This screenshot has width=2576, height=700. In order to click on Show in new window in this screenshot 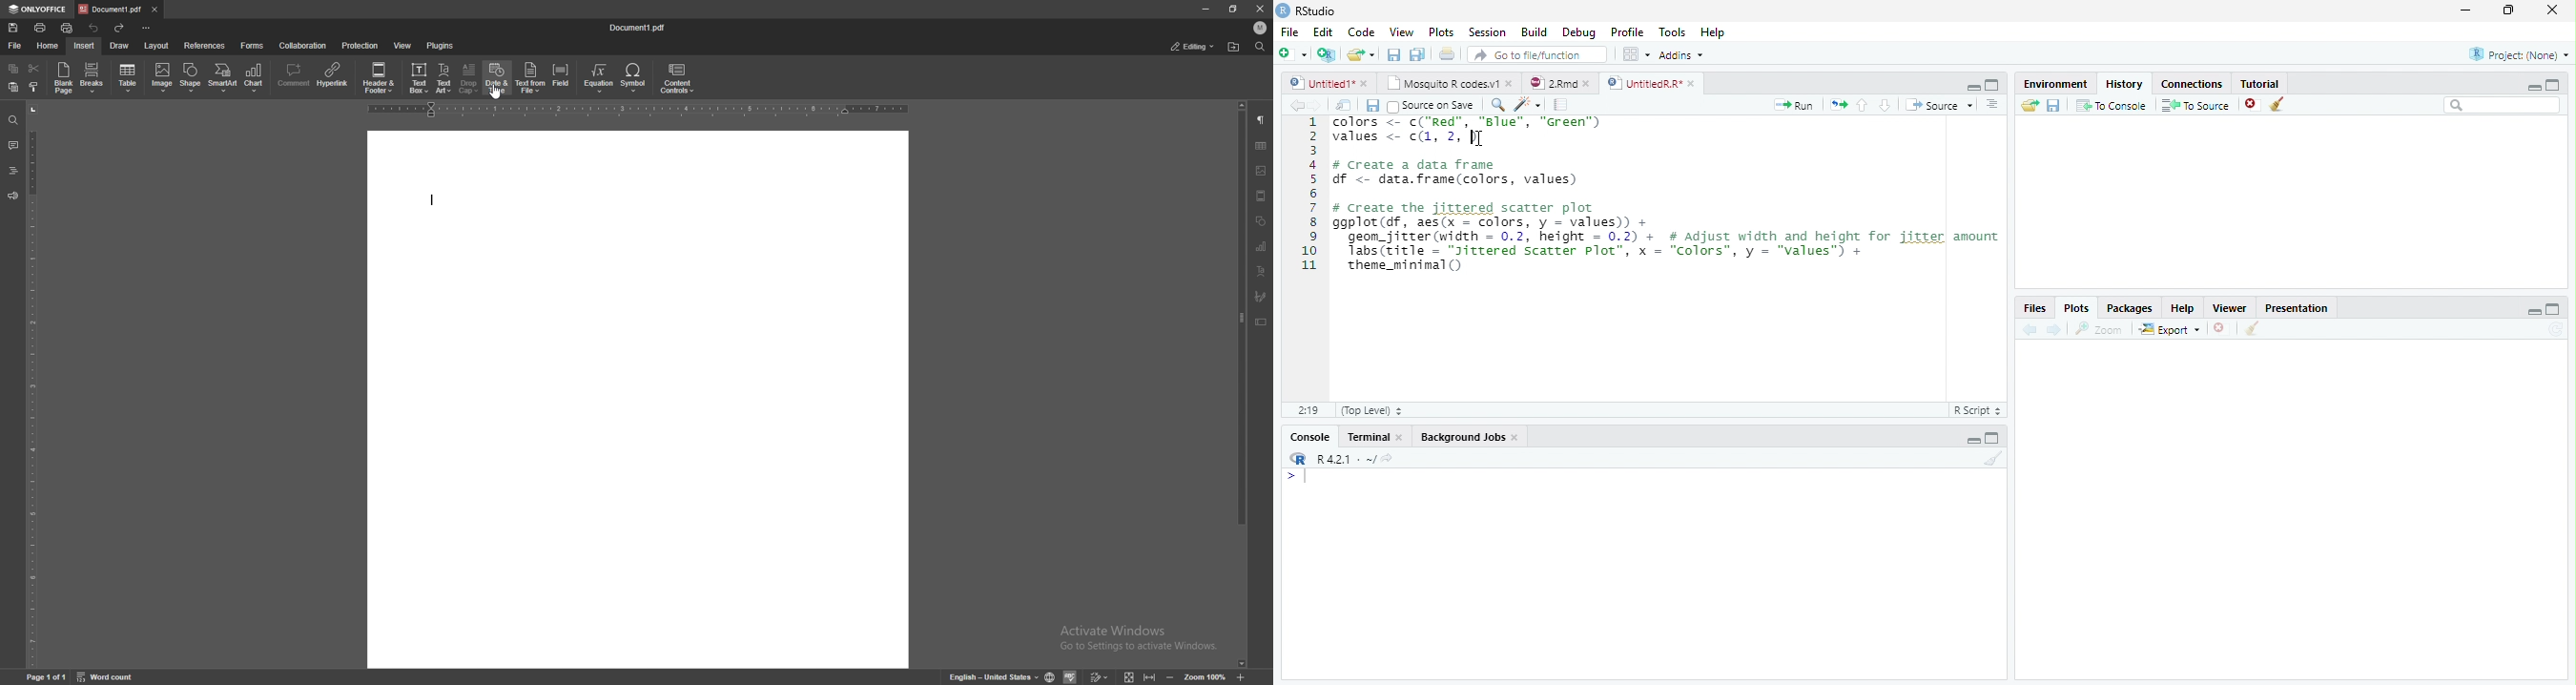, I will do `click(1343, 106)`.